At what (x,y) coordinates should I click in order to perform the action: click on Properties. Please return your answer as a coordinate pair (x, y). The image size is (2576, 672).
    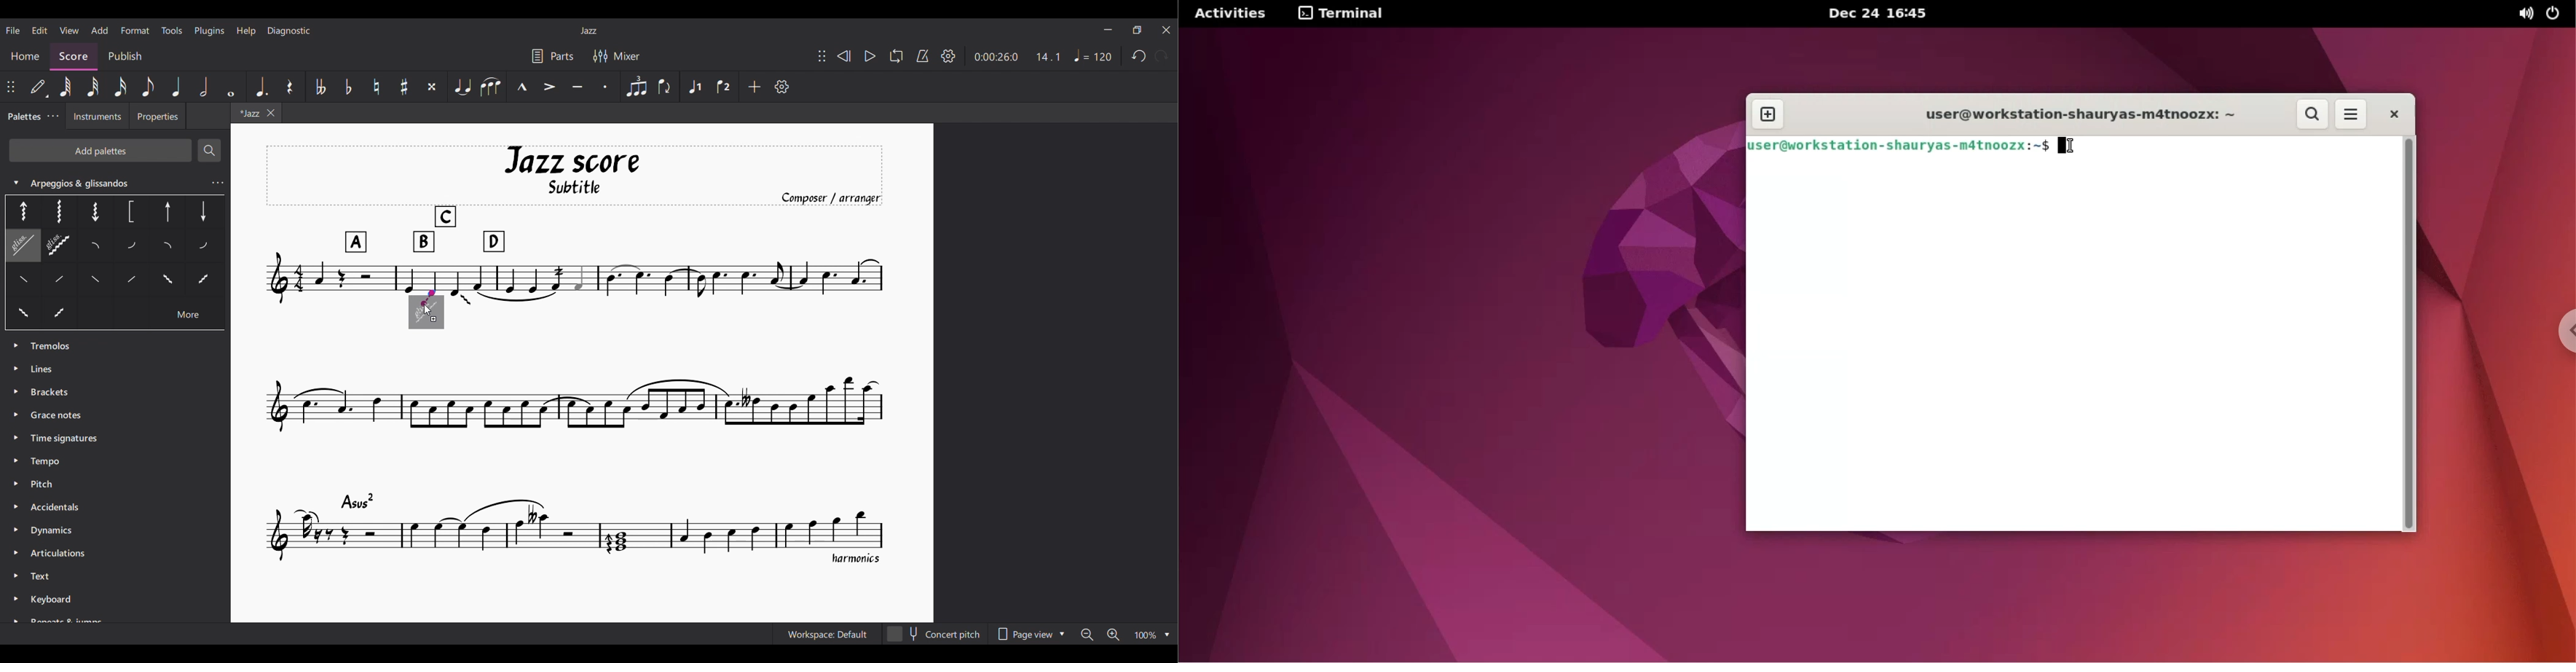
    Looking at the image, I should click on (161, 117).